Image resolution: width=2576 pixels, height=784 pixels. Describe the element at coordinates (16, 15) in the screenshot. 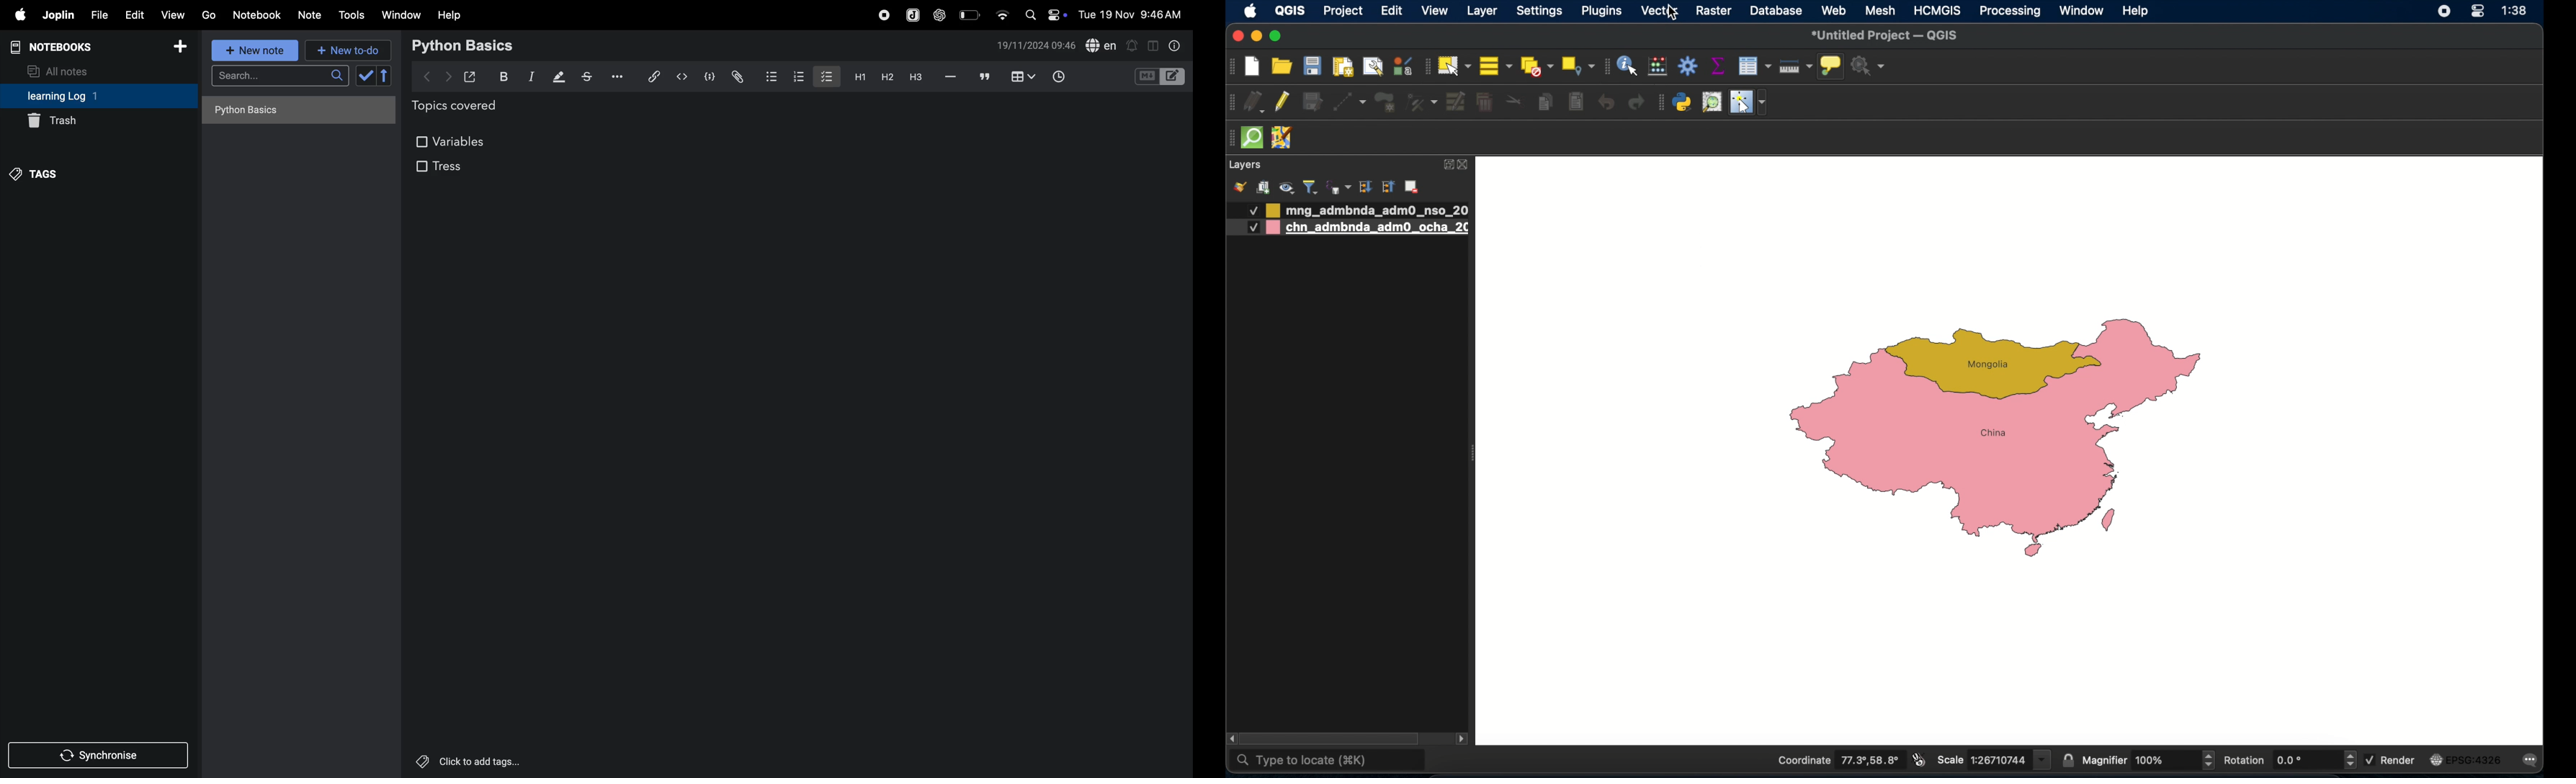

I see `apple menu` at that location.